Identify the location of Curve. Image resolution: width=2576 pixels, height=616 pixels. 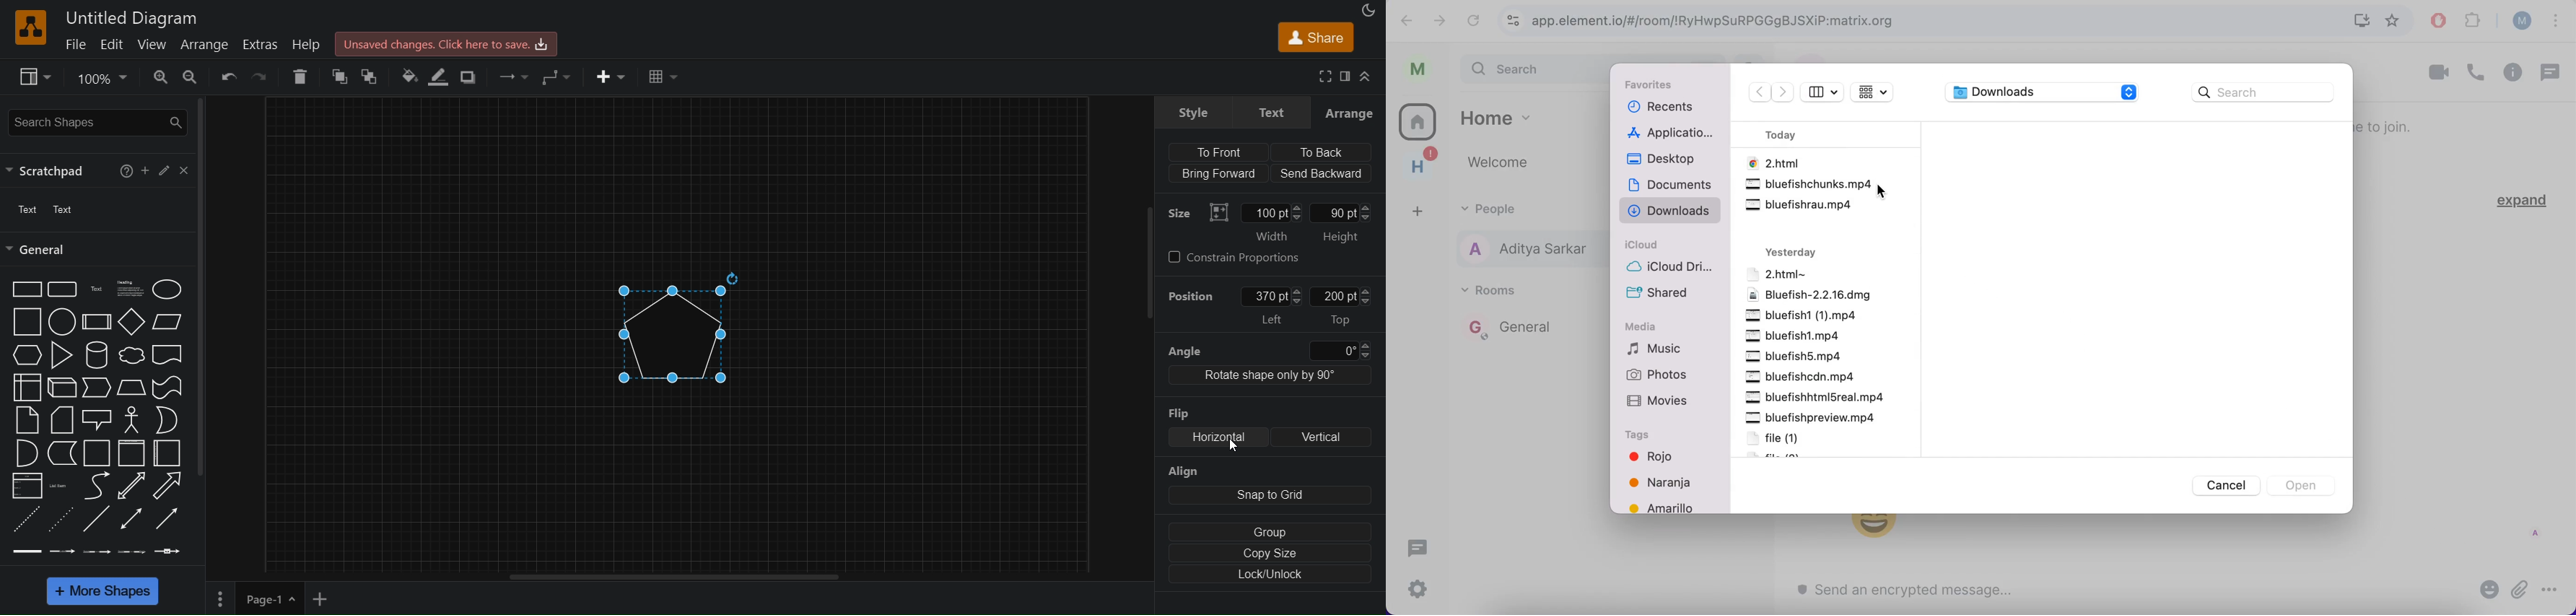
(97, 486).